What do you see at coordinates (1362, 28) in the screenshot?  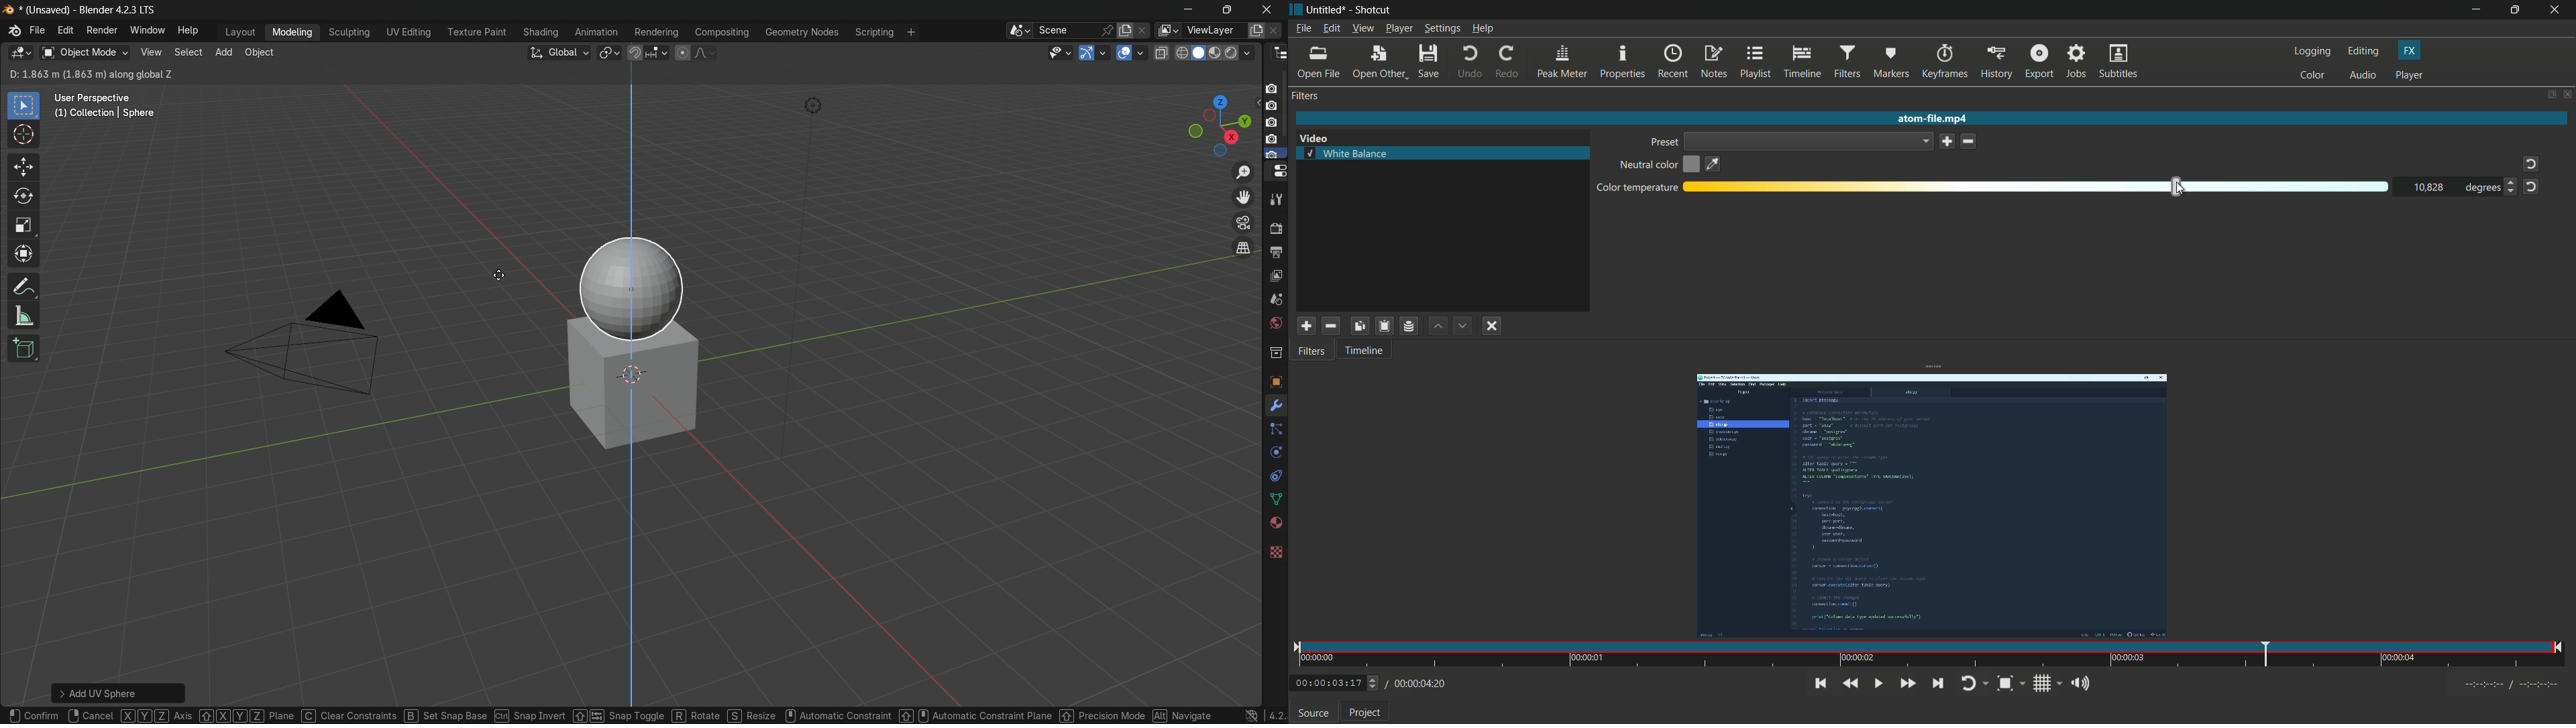 I see `view menu` at bounding box center [1362, 28].